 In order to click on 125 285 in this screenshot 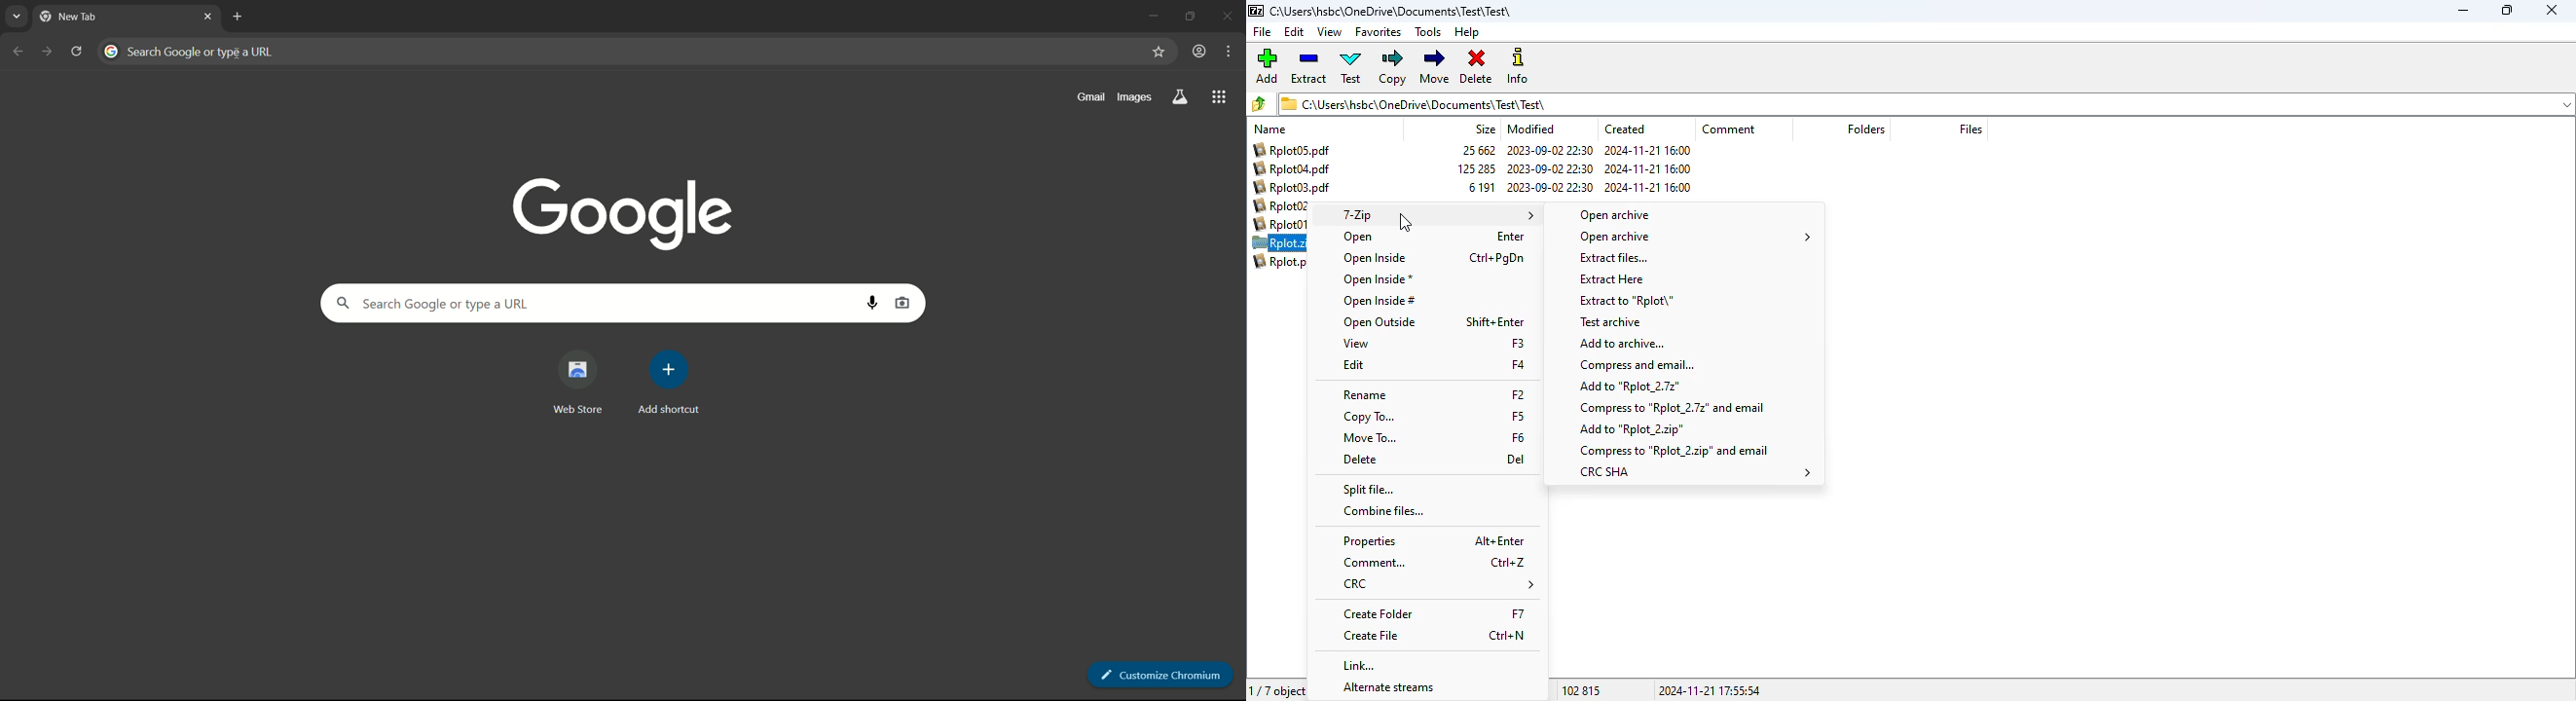, I will do `click(1477, 168)`.